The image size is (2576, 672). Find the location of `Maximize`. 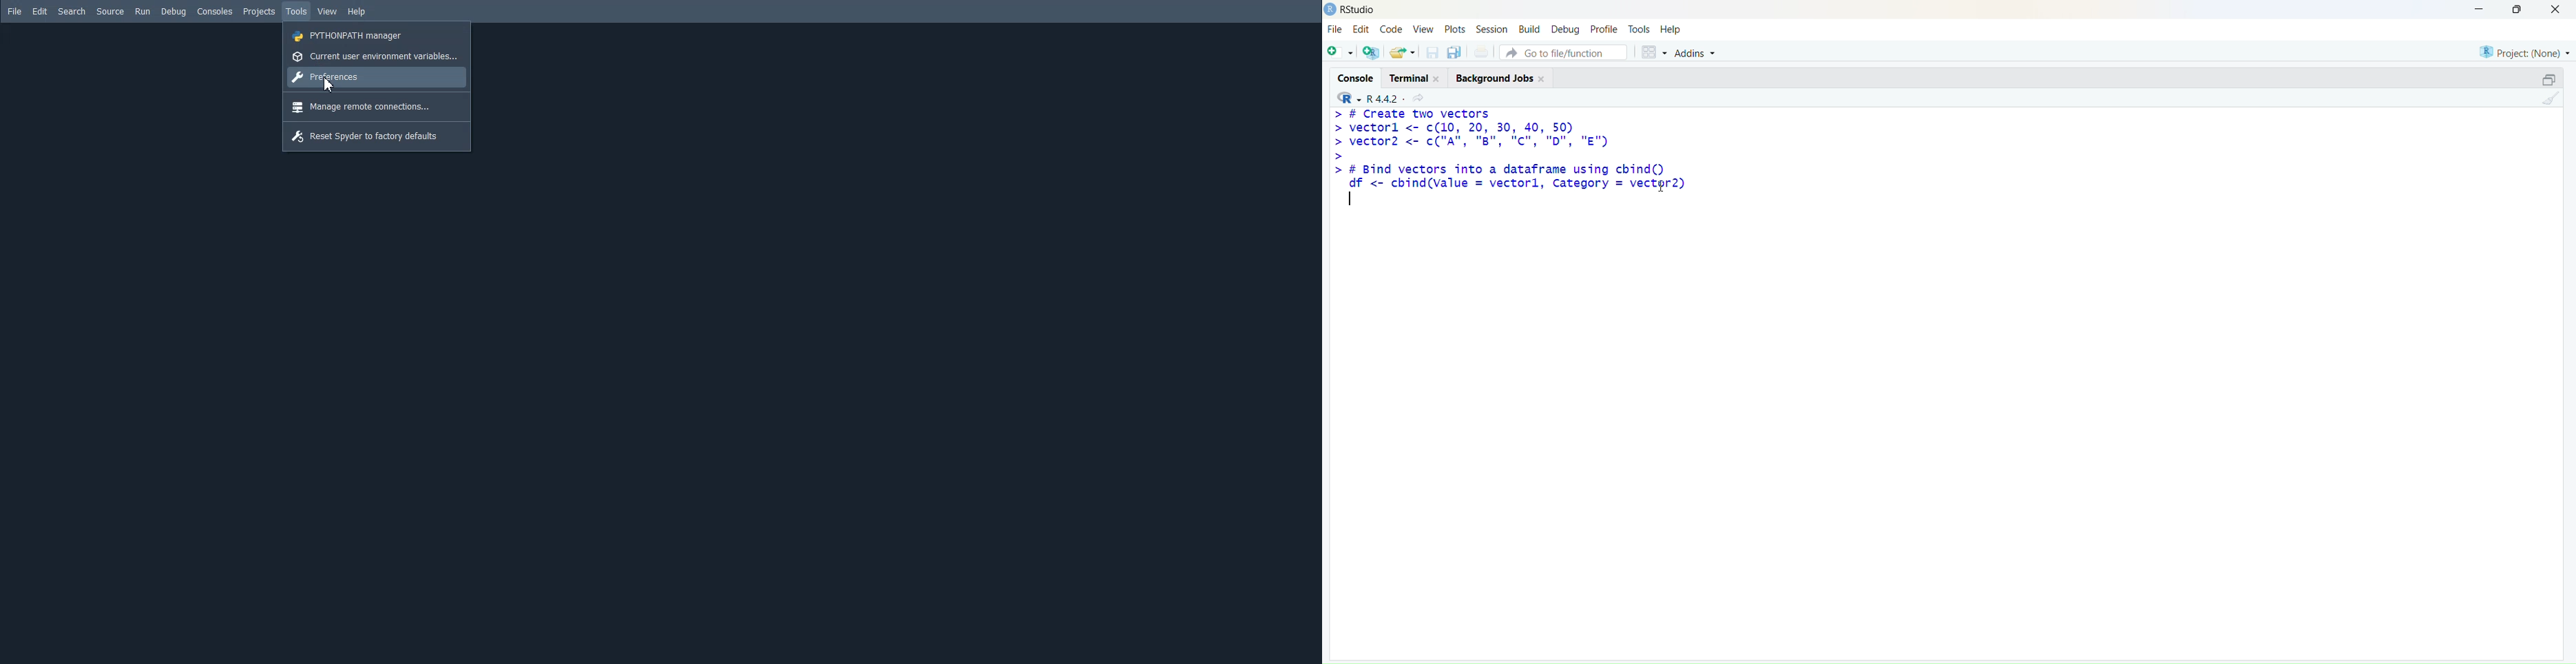

Maximize is located at coordinates (2518, 9).